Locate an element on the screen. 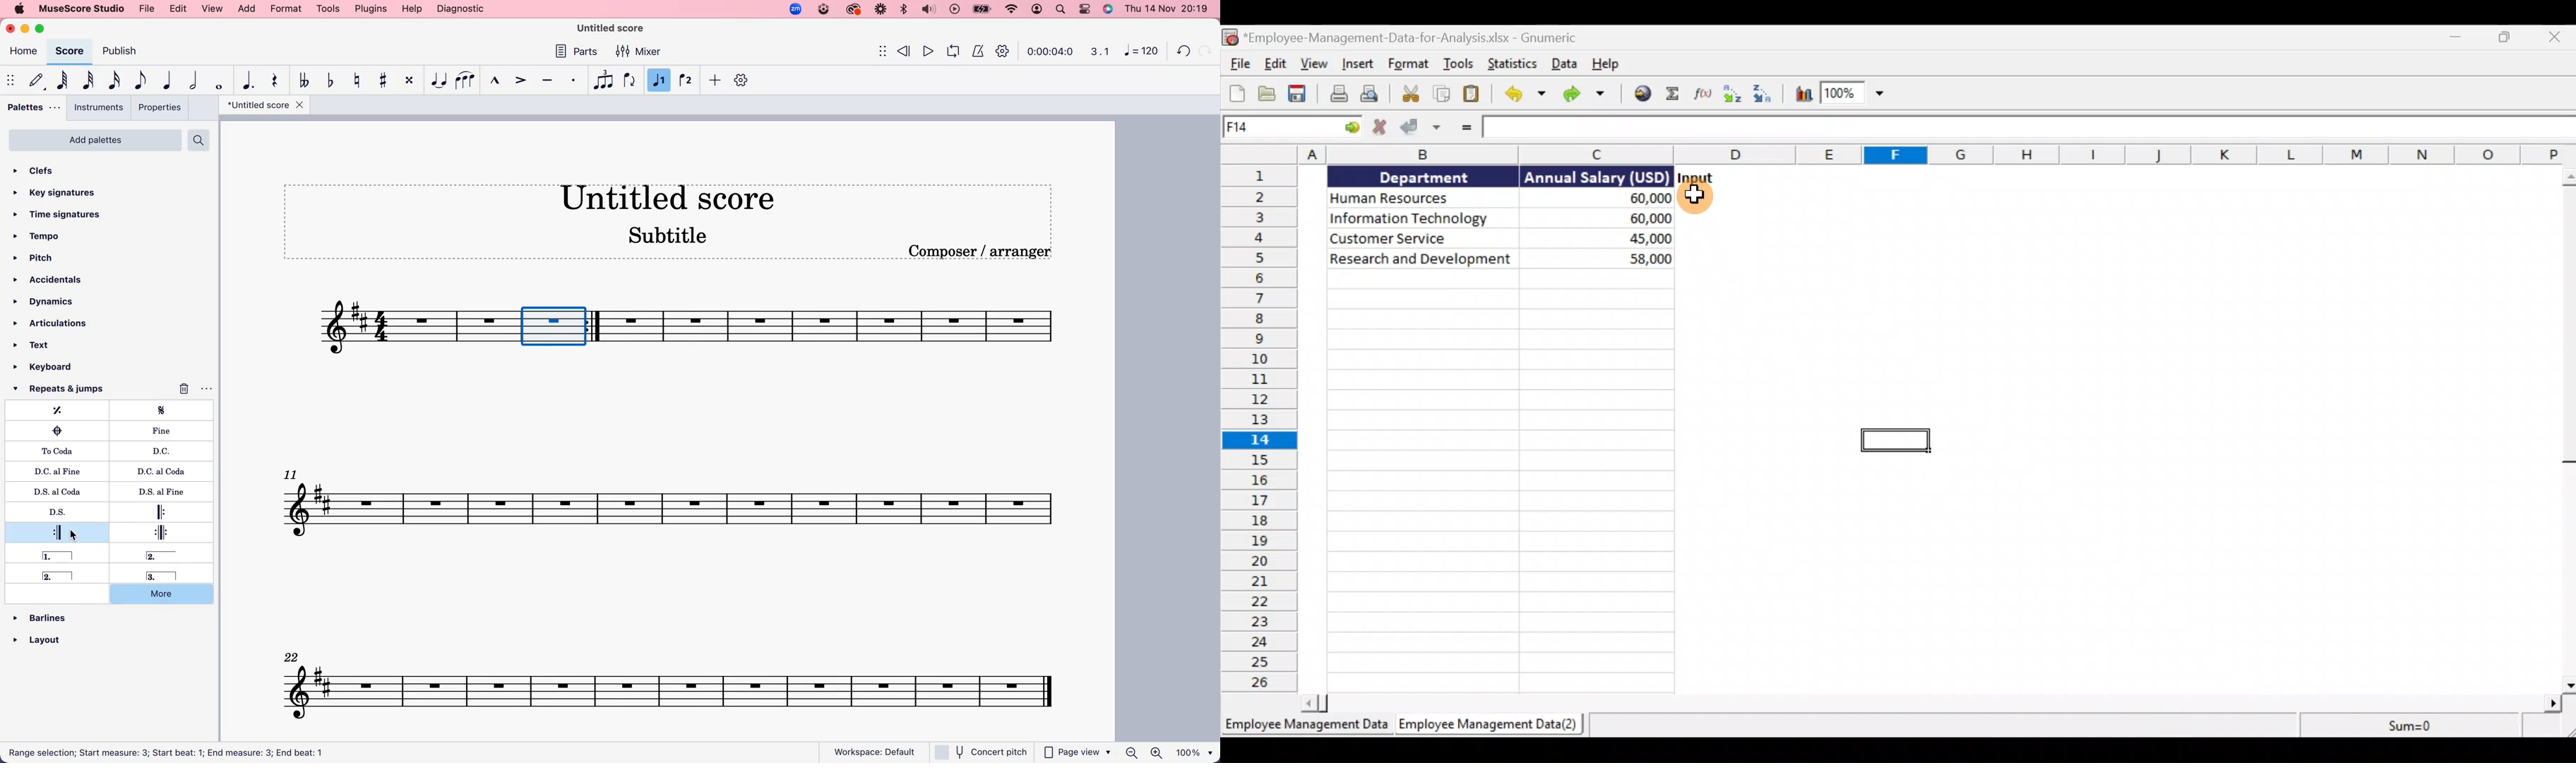 This screenshot has width=2576, height=784. Copy the selection is located at coordinates (1443, 93).